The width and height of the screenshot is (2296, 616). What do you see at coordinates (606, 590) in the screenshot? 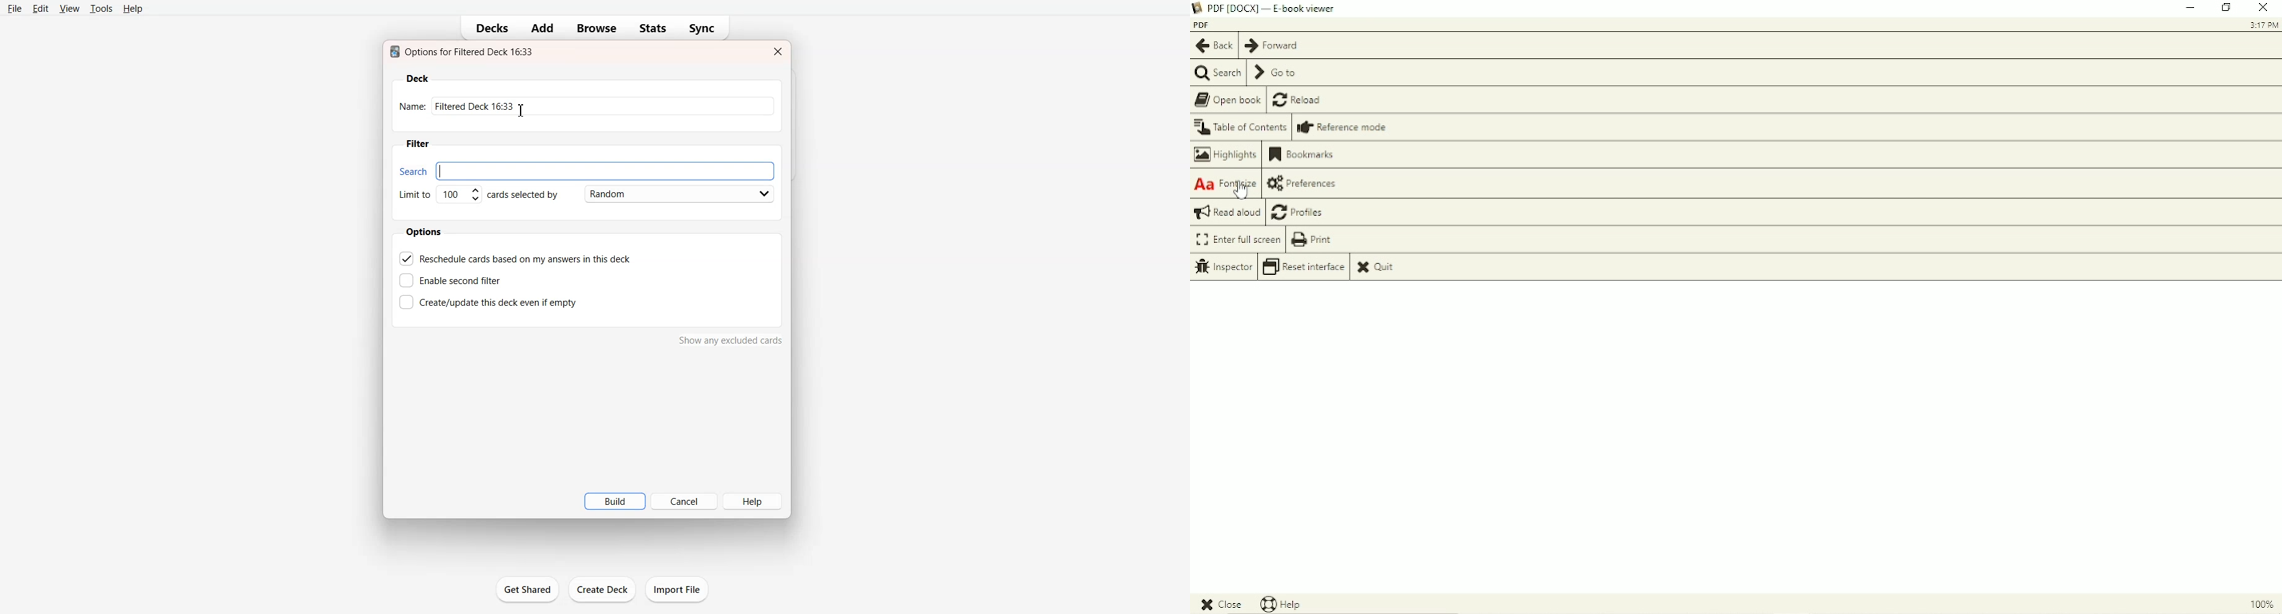
I see `create deck` at bounding box center [606, 590].